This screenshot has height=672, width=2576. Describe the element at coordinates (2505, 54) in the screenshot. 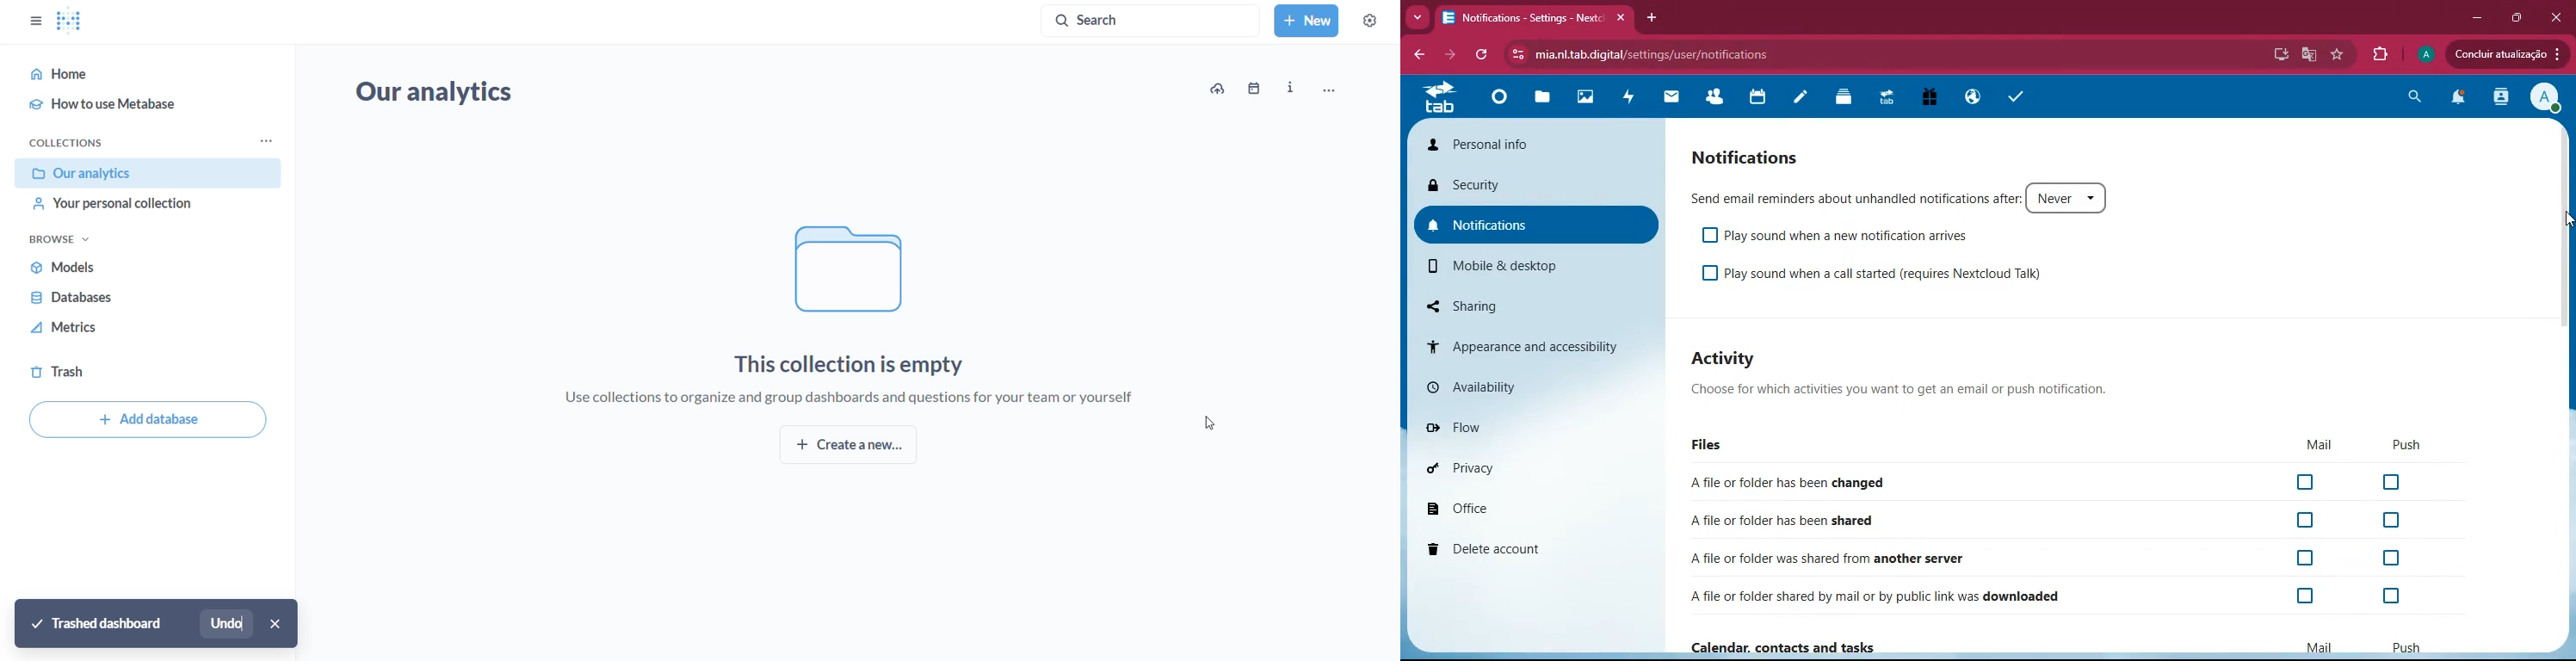

I see `update` at that location.